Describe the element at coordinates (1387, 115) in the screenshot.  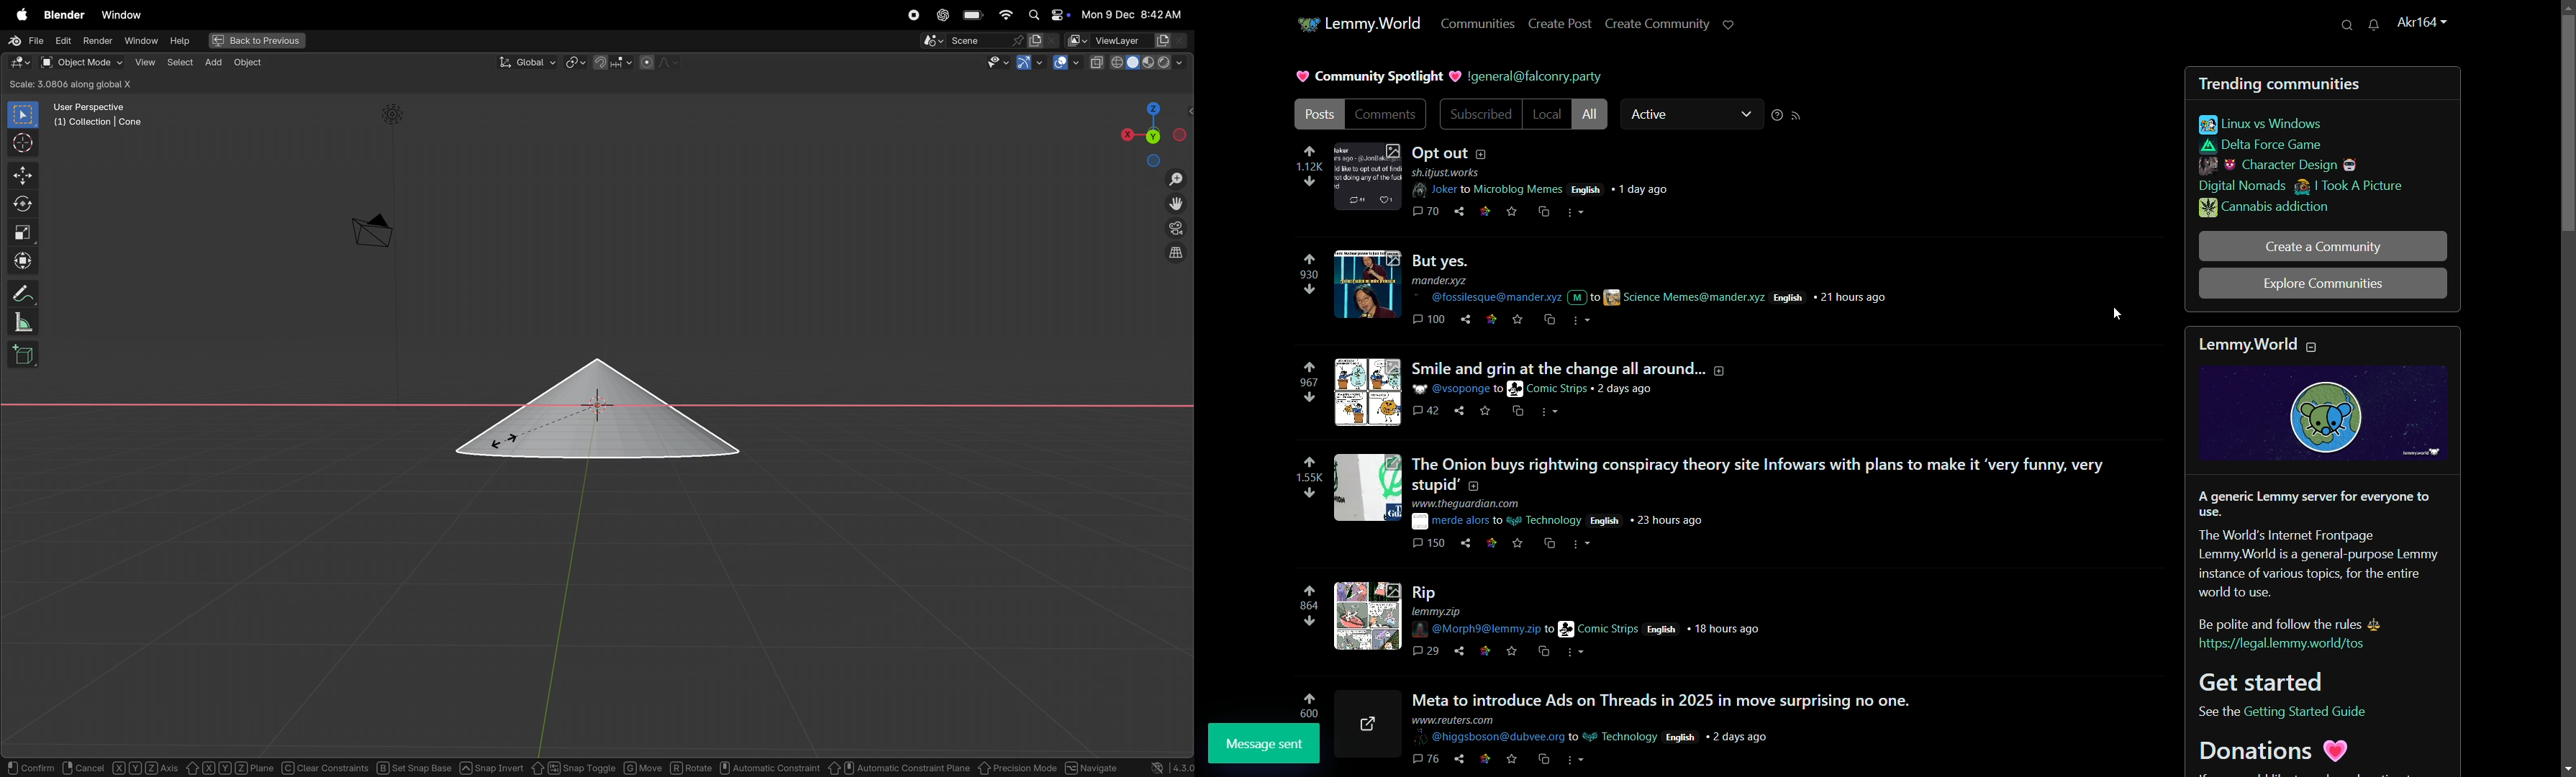
I see `comments` at that location.